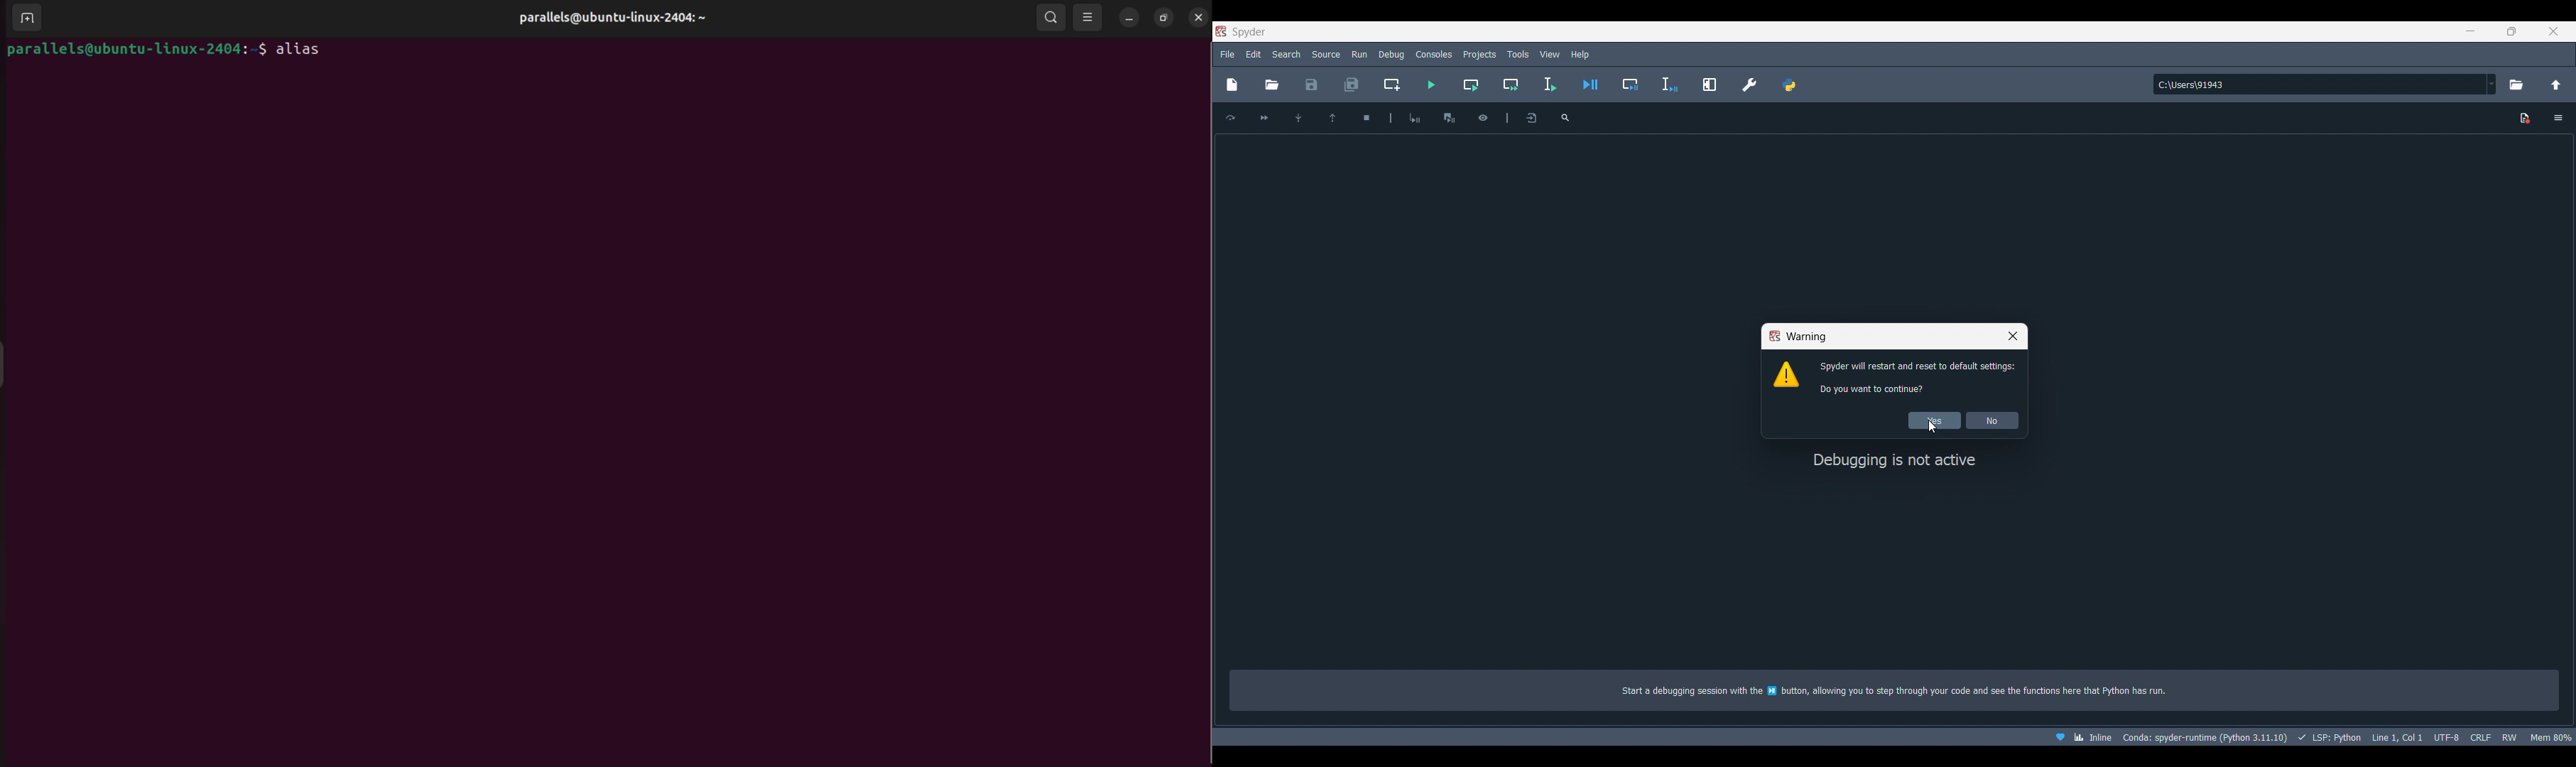 The width and height of the screenshot is (2576, 784). Describe the element at coordinates (1431, 85) in the screenshot. I see `Run file` at that location.